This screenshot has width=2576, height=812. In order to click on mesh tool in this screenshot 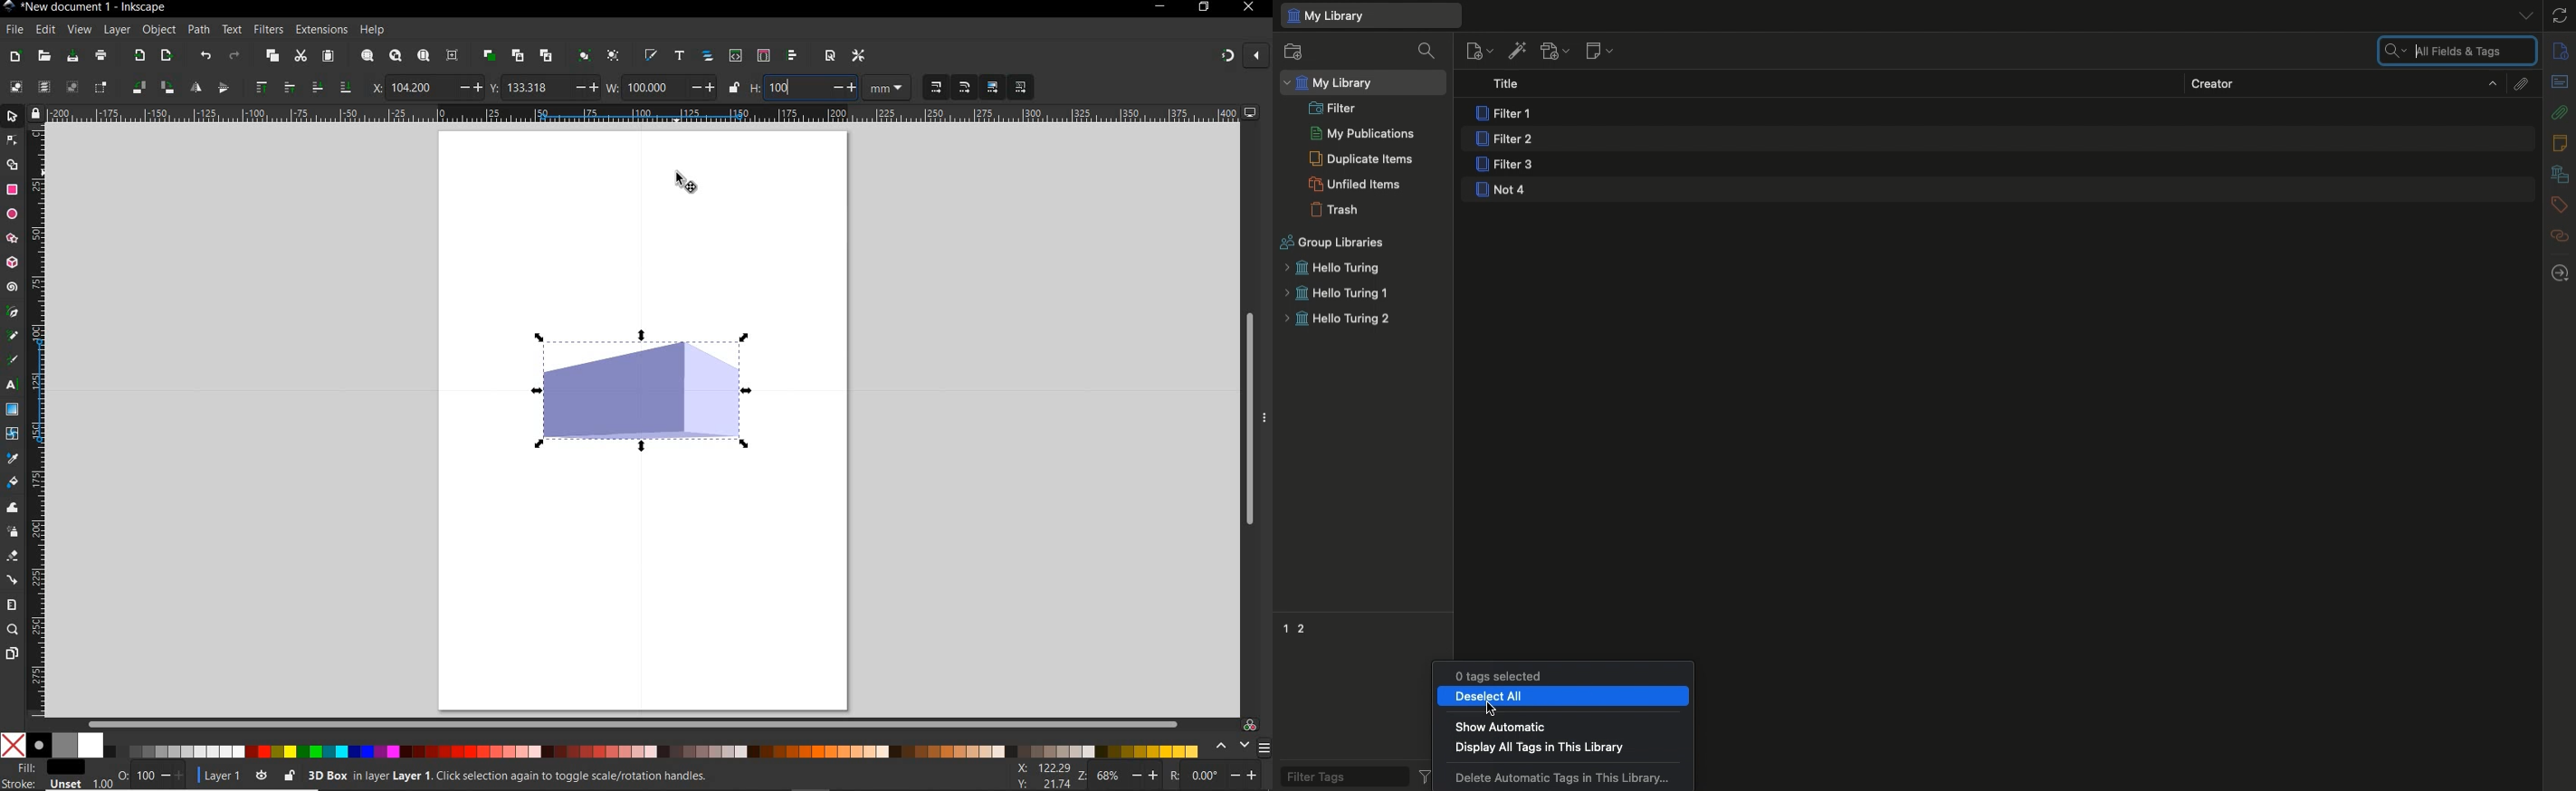, I will do `click(13, 435)`.